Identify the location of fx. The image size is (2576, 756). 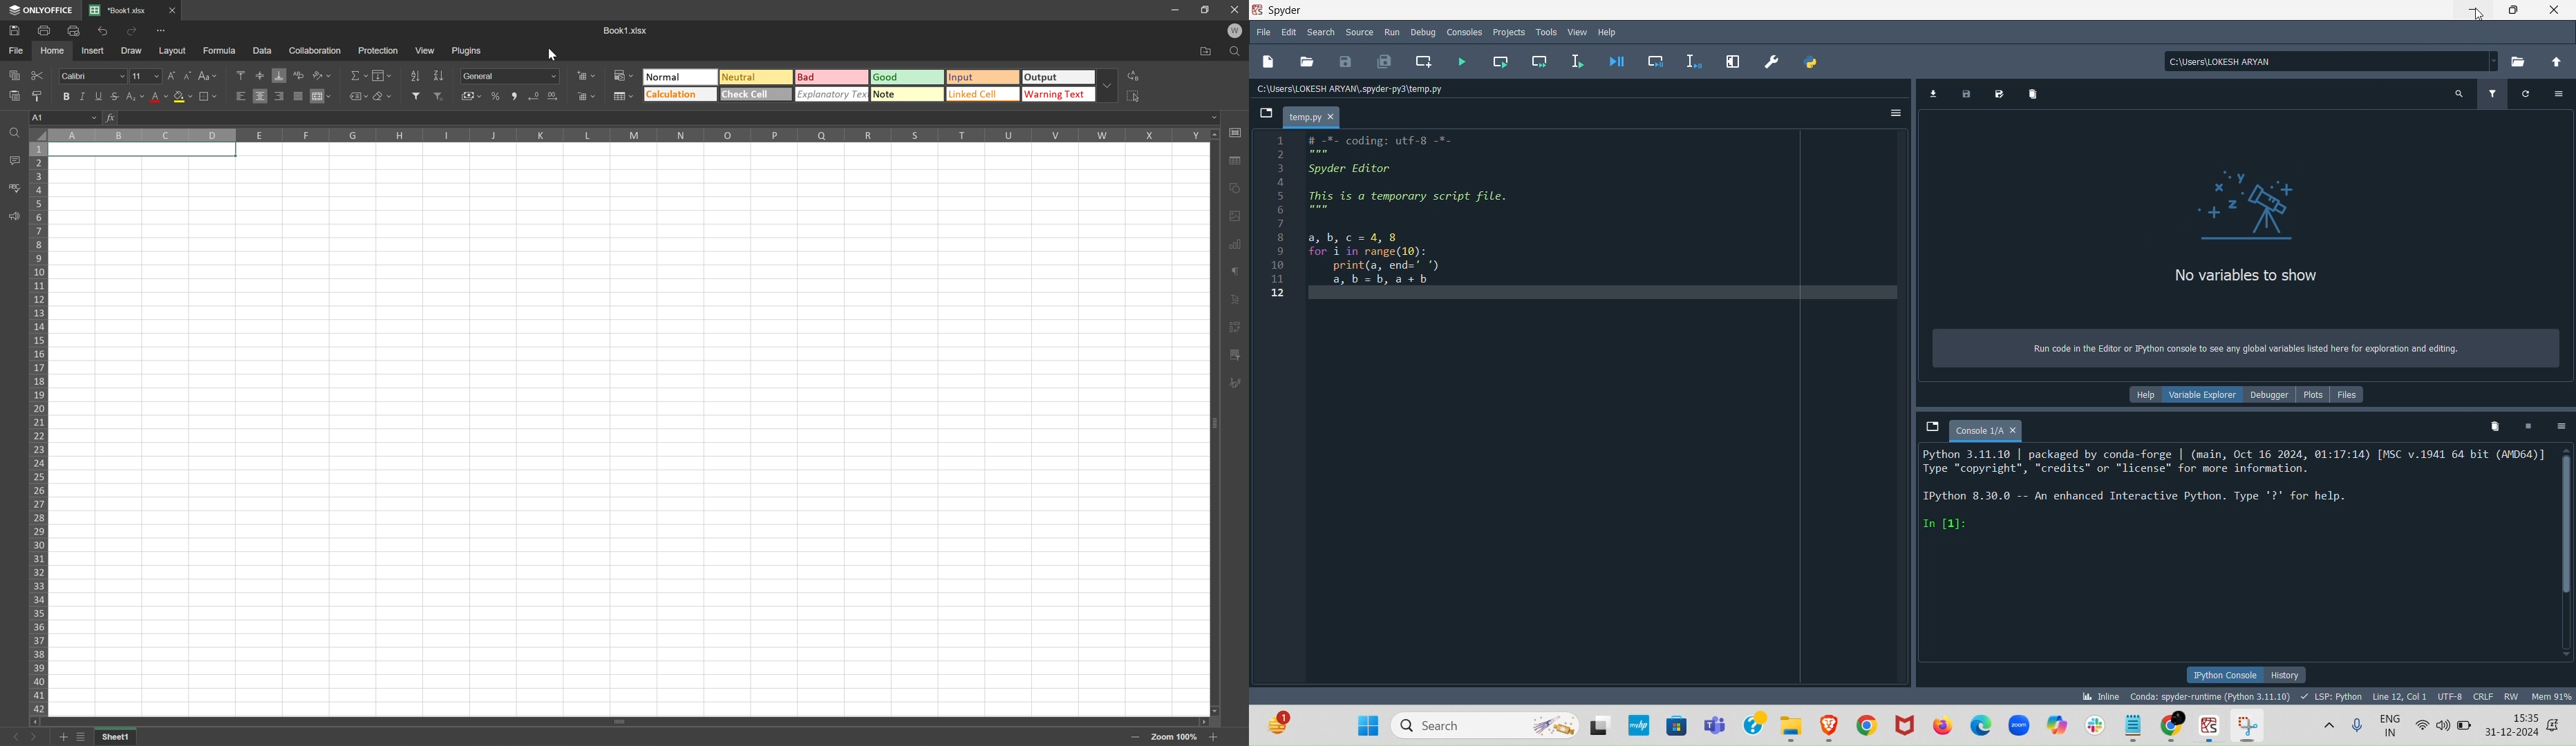
(113, 119).